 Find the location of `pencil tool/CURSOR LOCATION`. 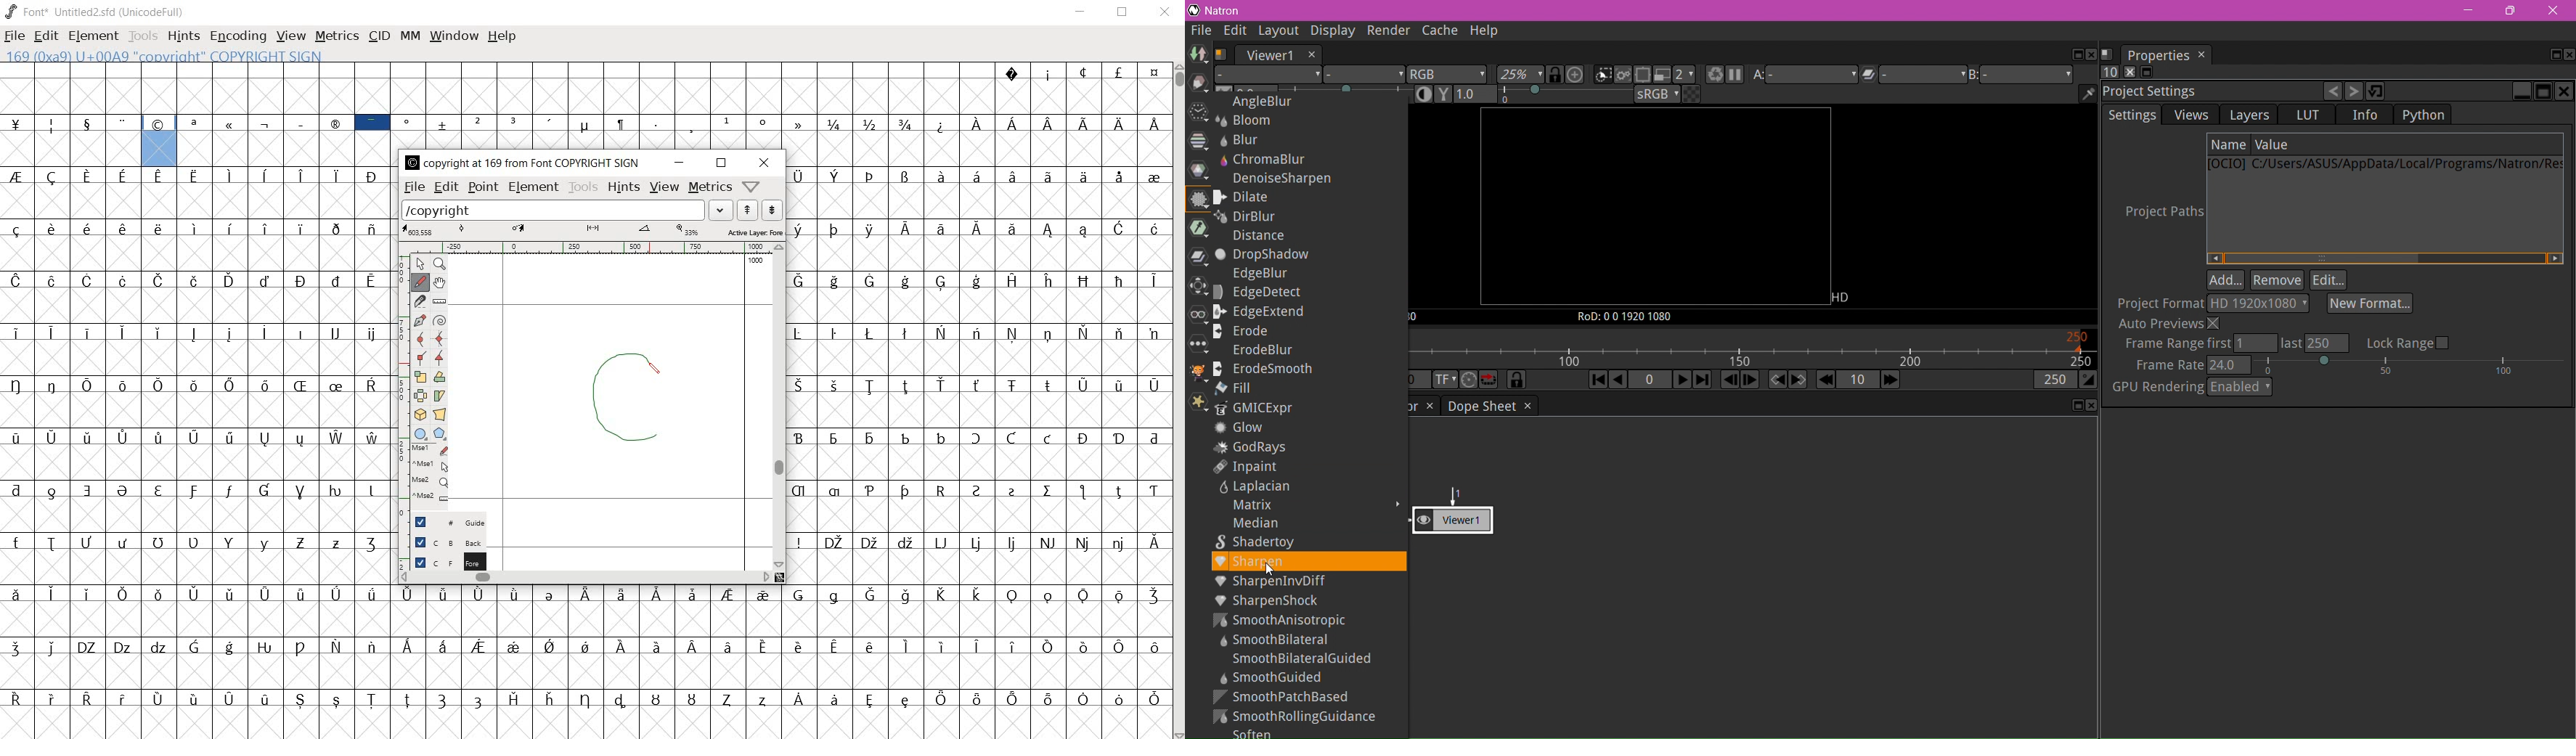

pencil tool/CURSOR LOCATION is located at coordinates (656, 369).